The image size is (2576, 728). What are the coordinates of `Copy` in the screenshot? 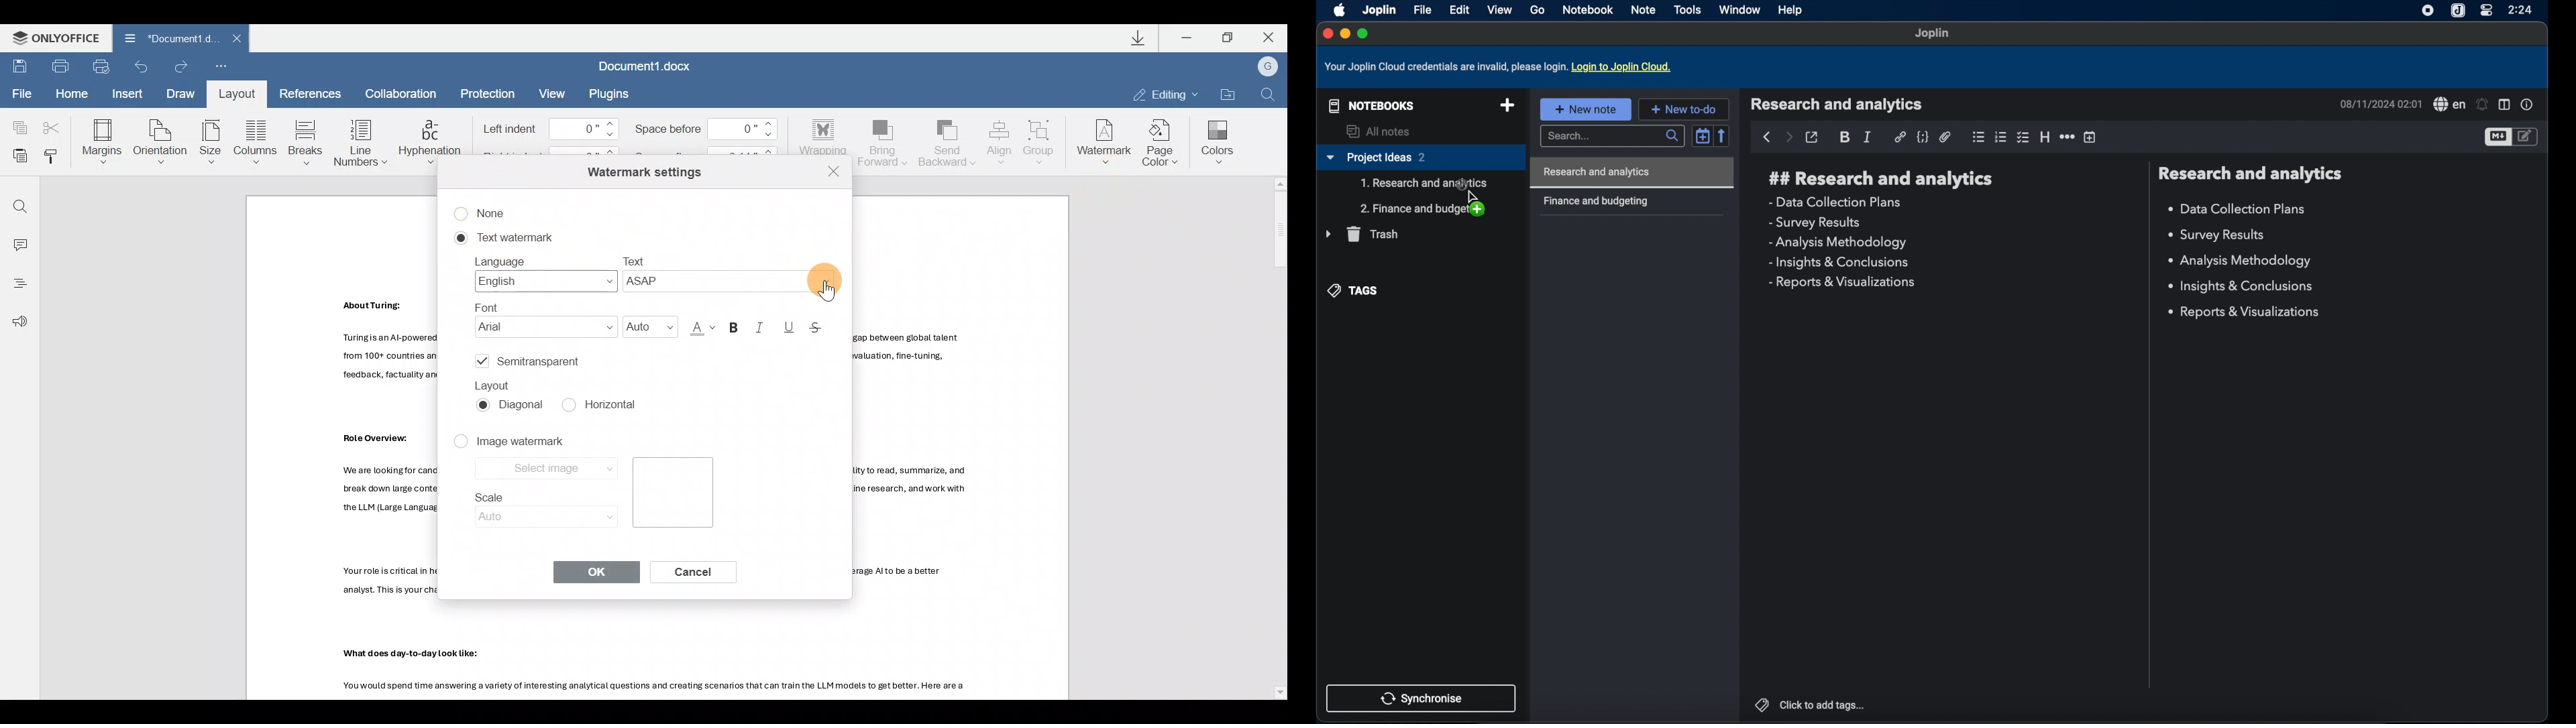 It's located at (17, 125).